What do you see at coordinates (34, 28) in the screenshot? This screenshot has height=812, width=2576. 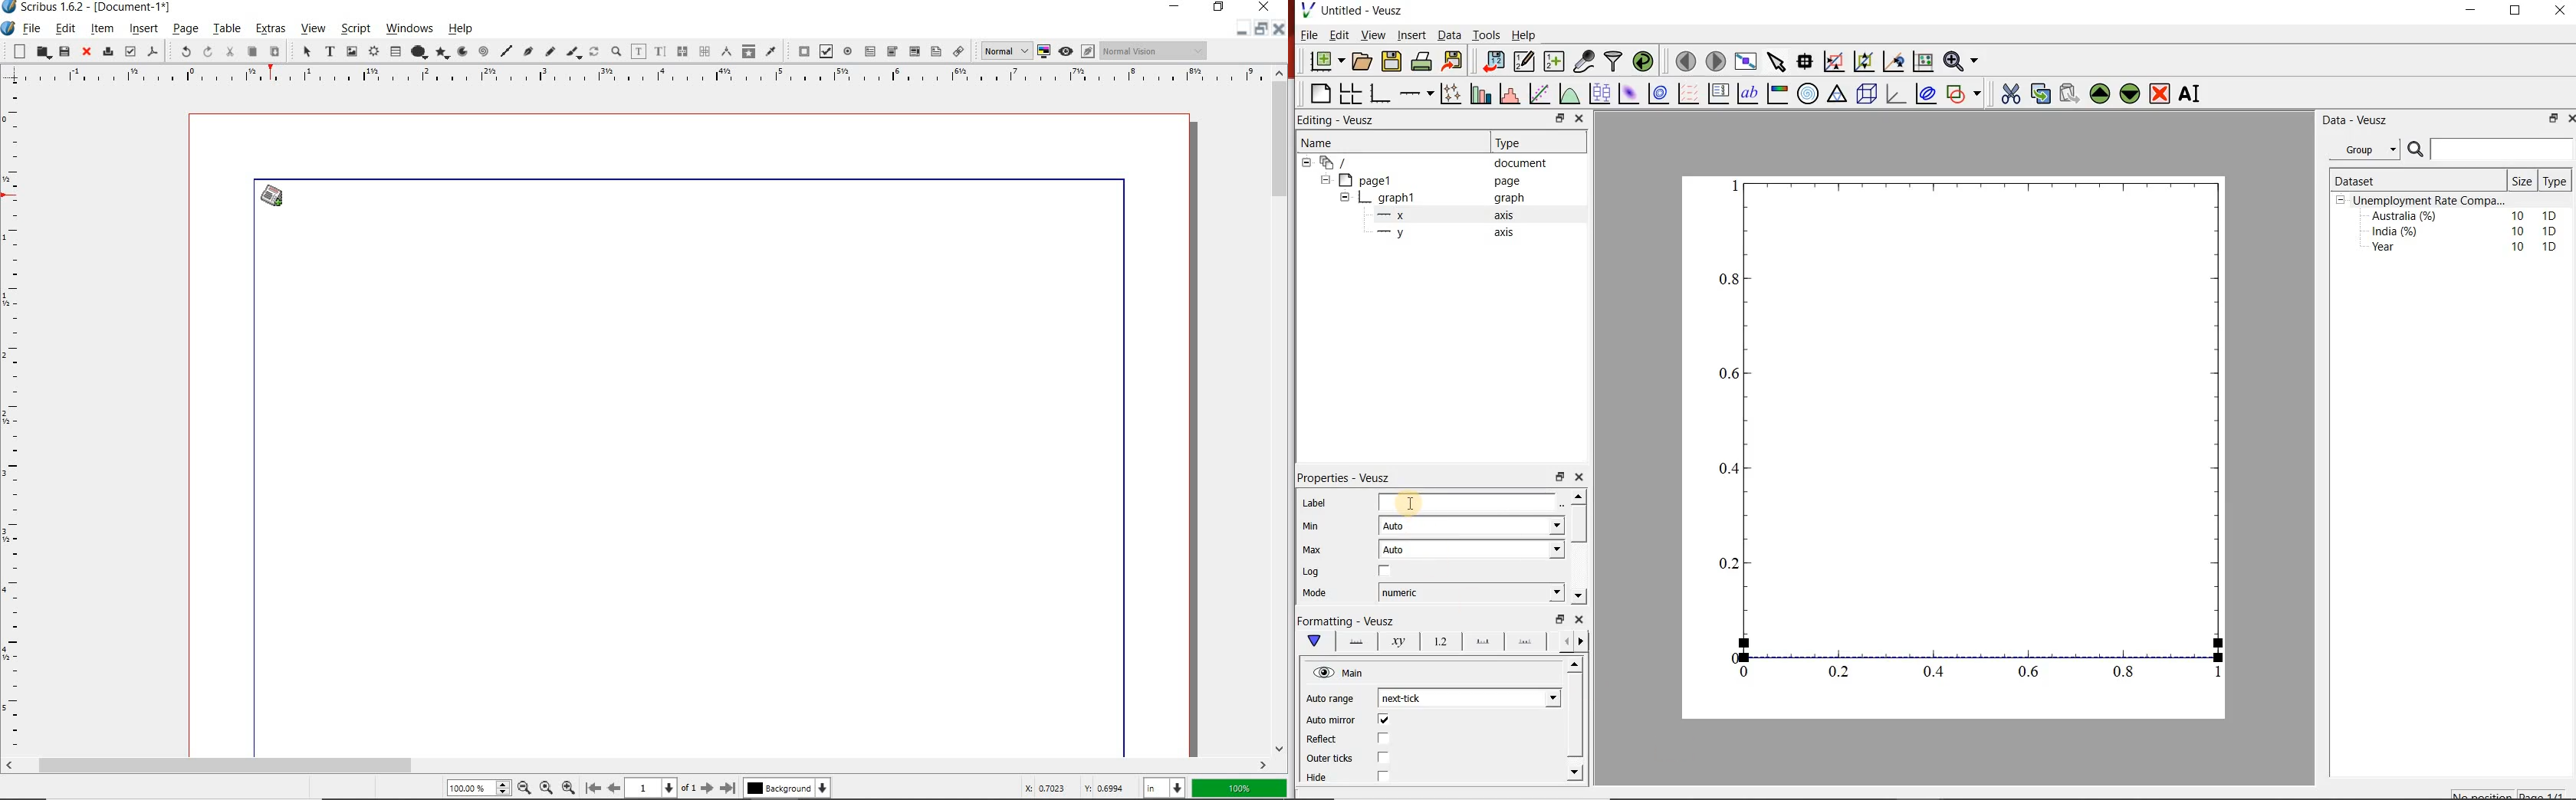 I see `file` at bounding box center [34, 28].